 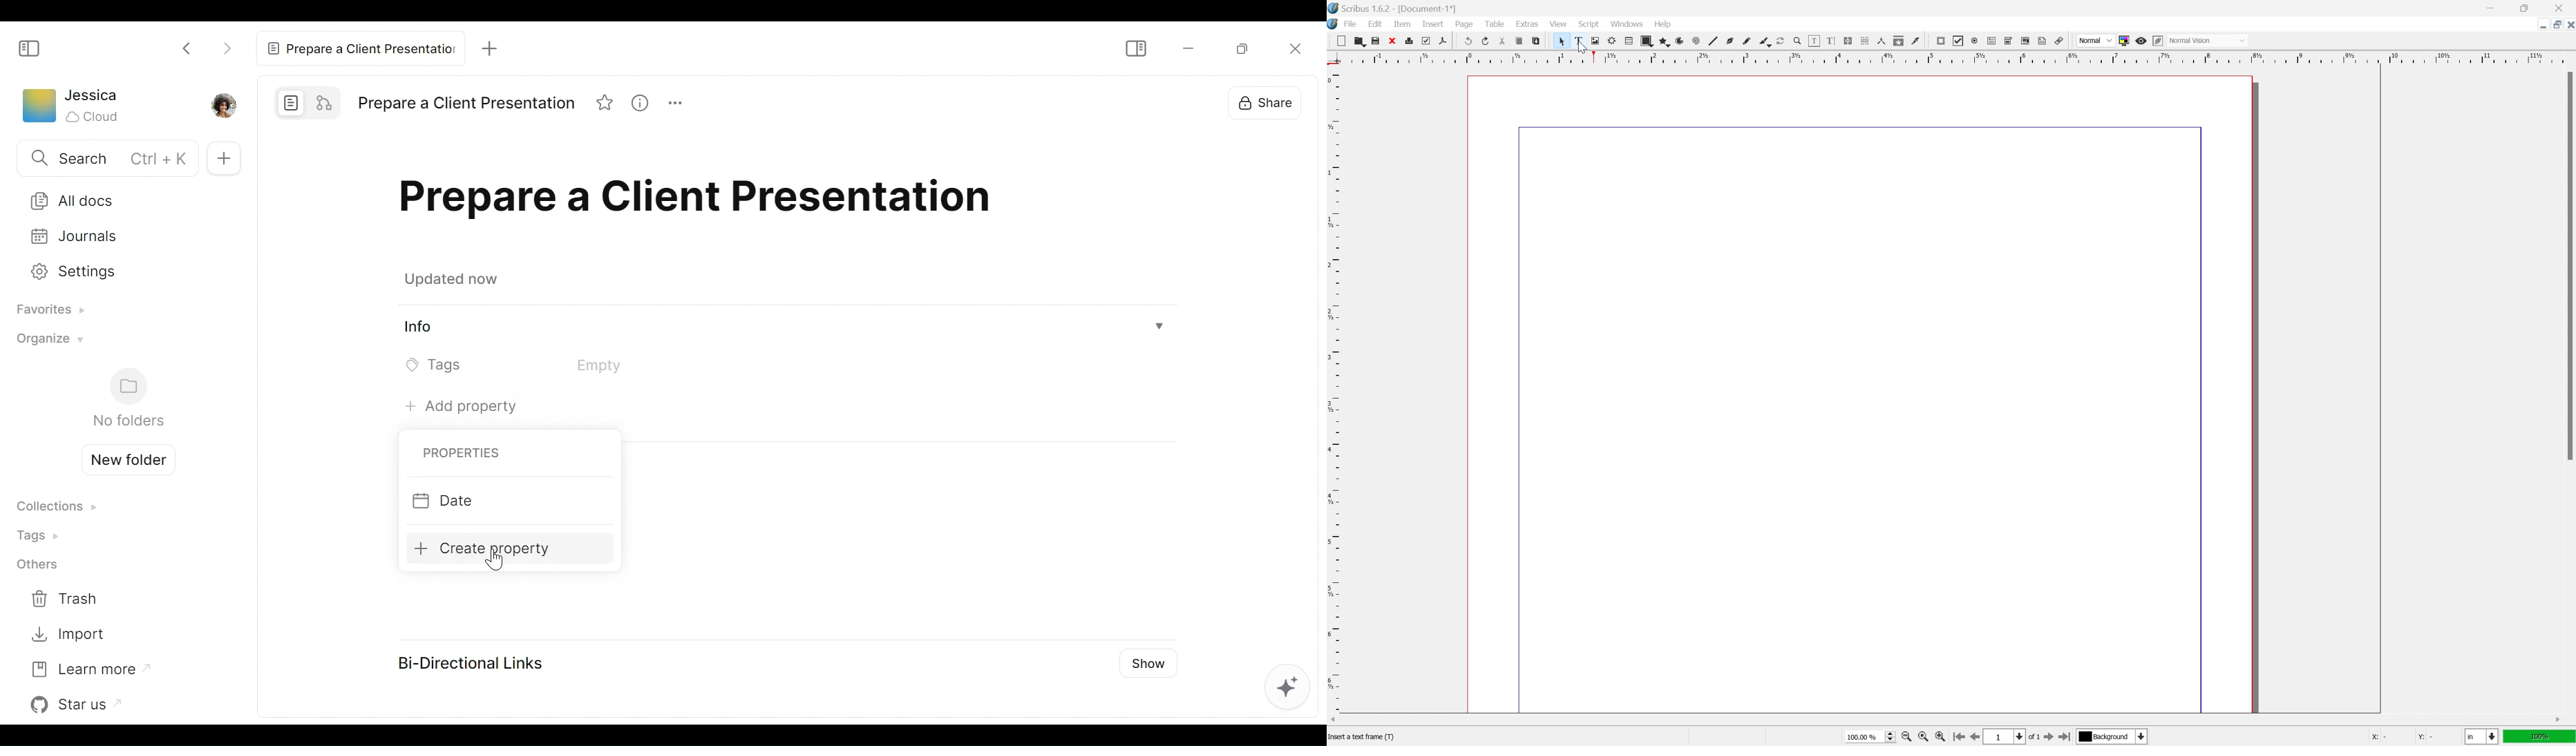 What do you see at coordinates (494, 548) in the screenshot?
I see `Create Property` at bounding box center [494, 548].